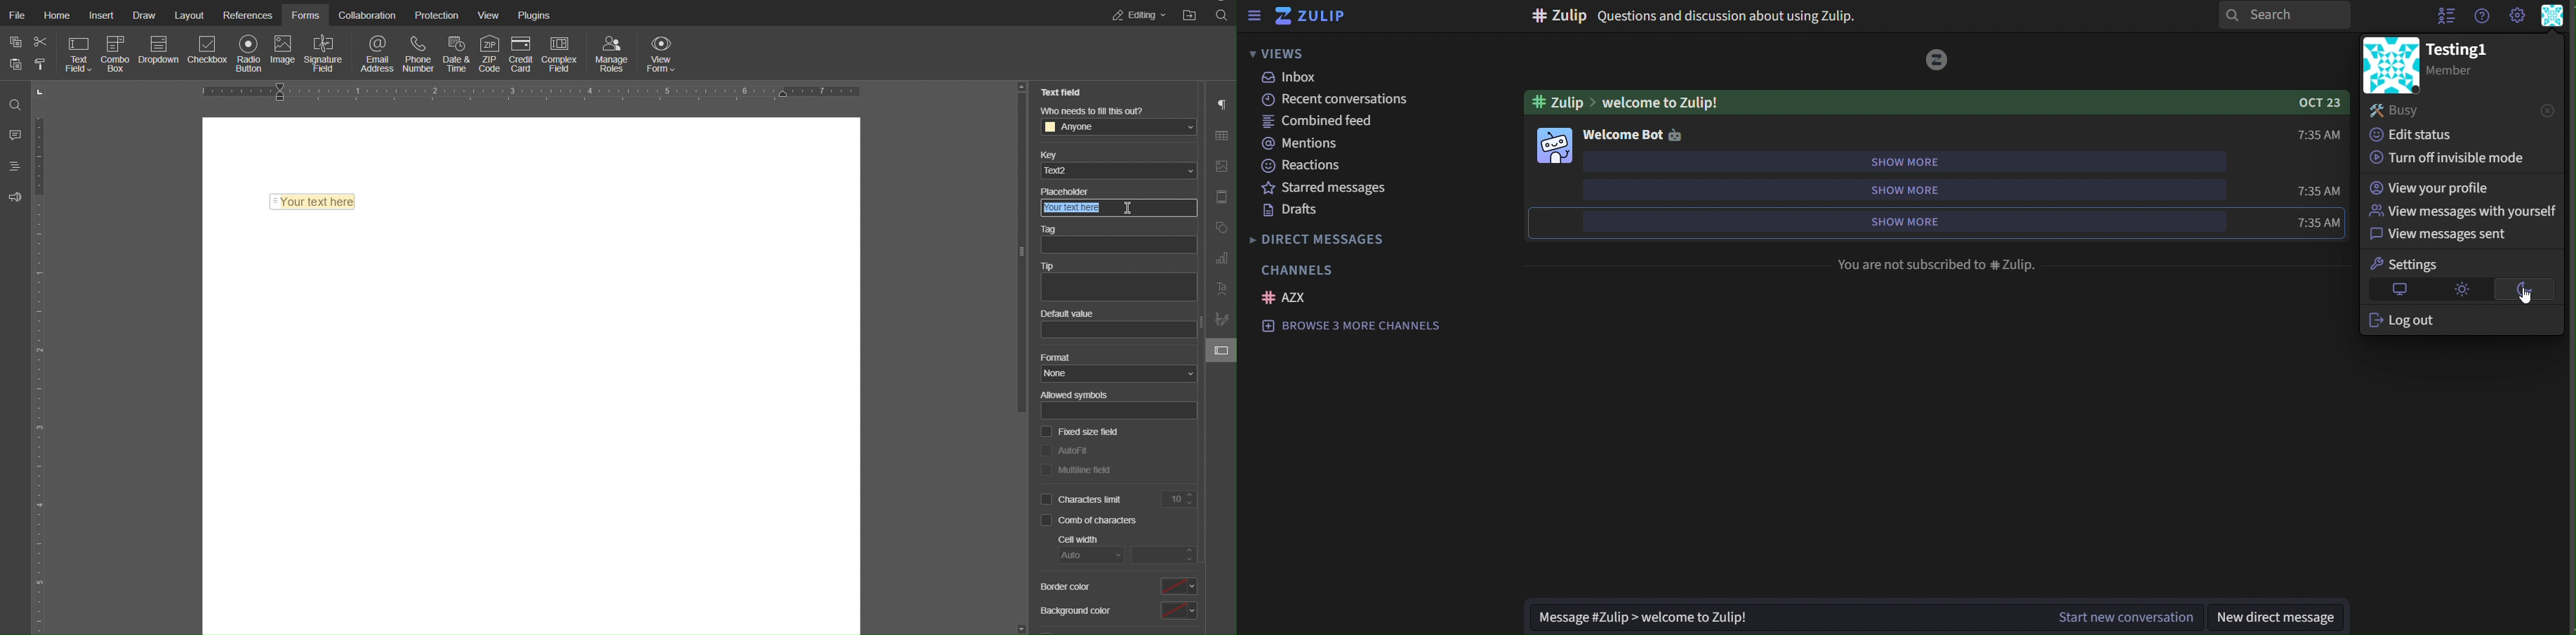 The image size is (2576, 644). Describe the element at coordinates (1119, 405) in the screenshot. I see `Allowed symbols` at that location.